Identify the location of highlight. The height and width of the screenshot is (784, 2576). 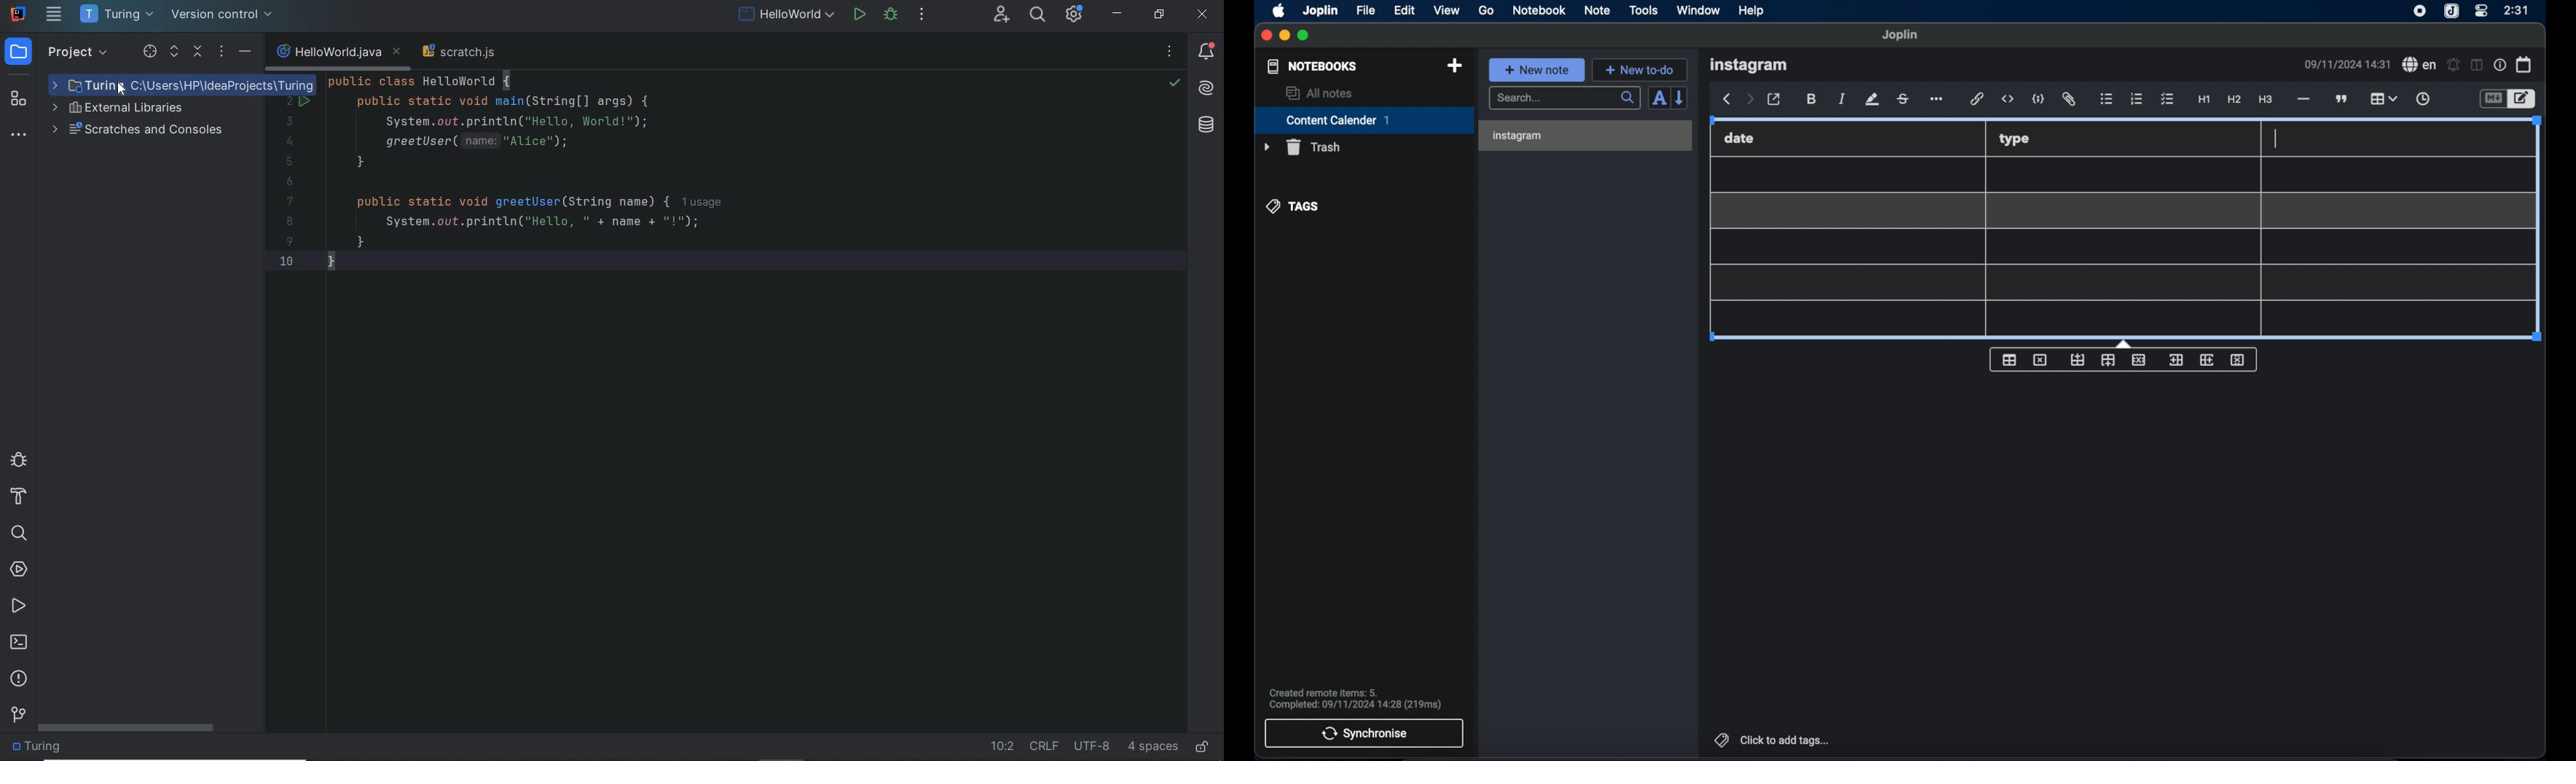
(1872, 99).